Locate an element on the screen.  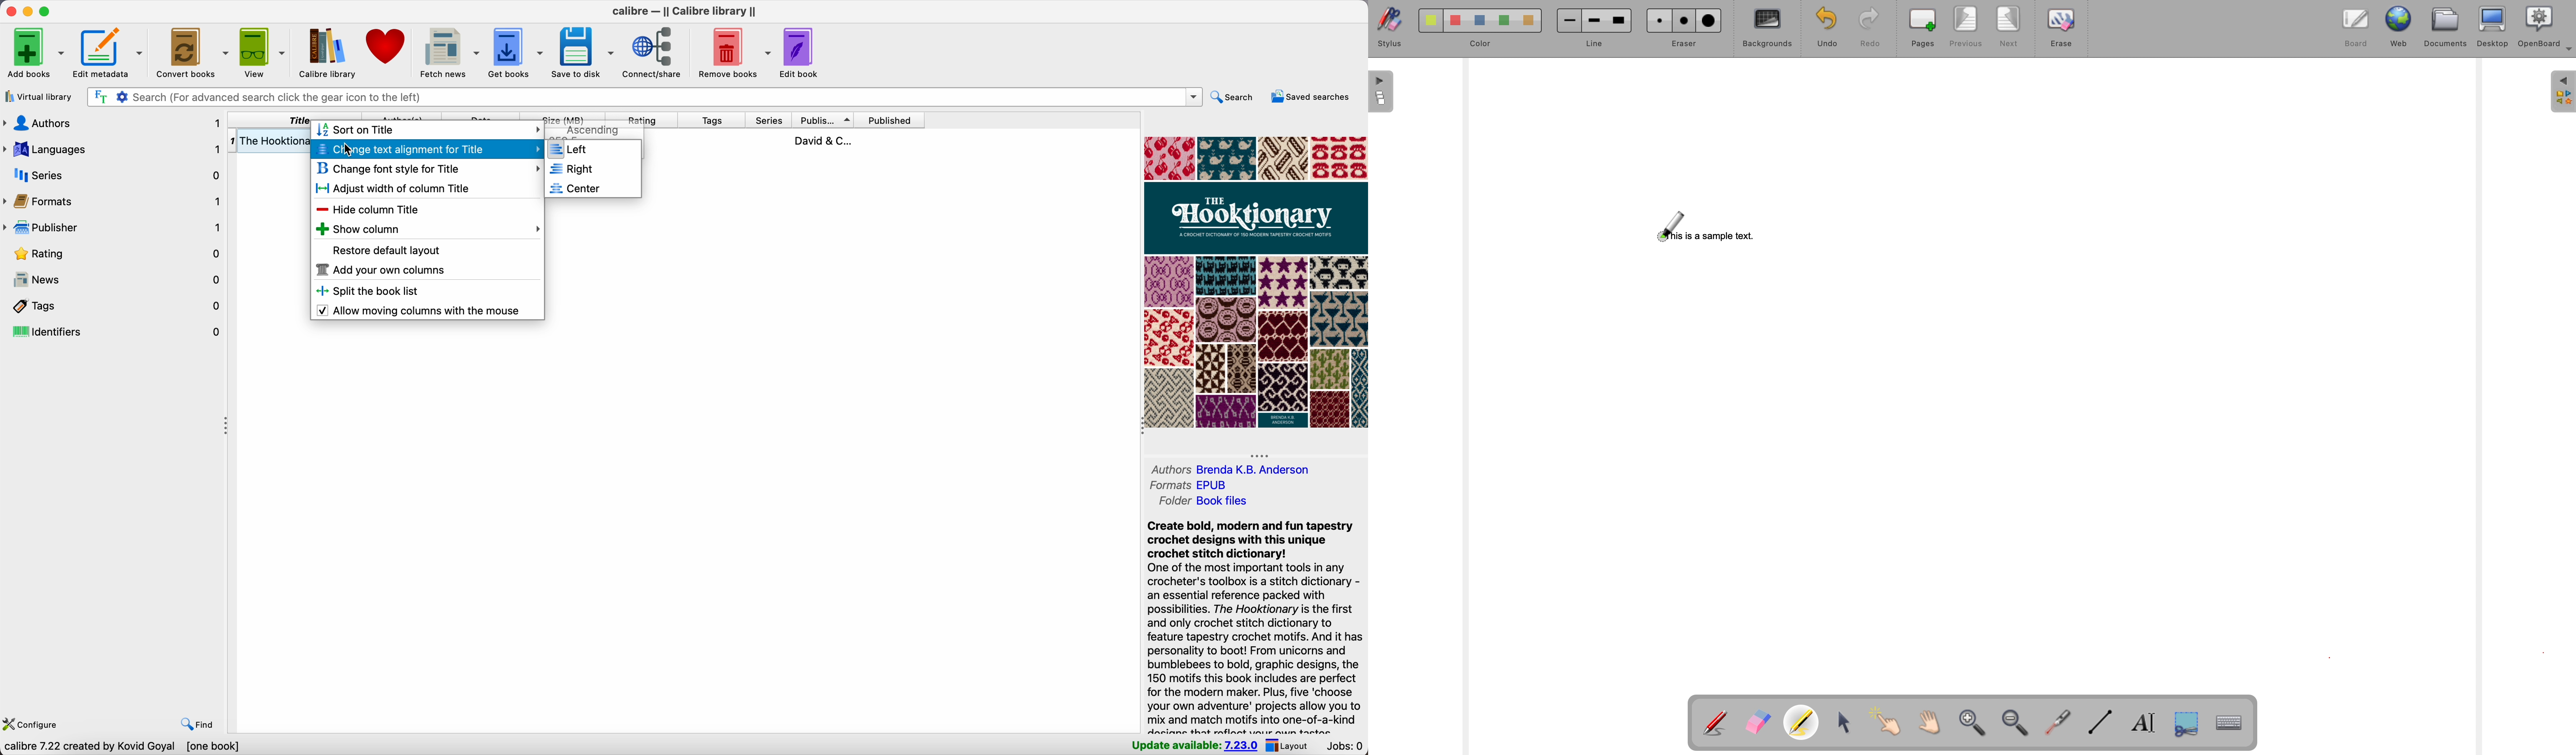
remove books is located at coordinates (733, 53).